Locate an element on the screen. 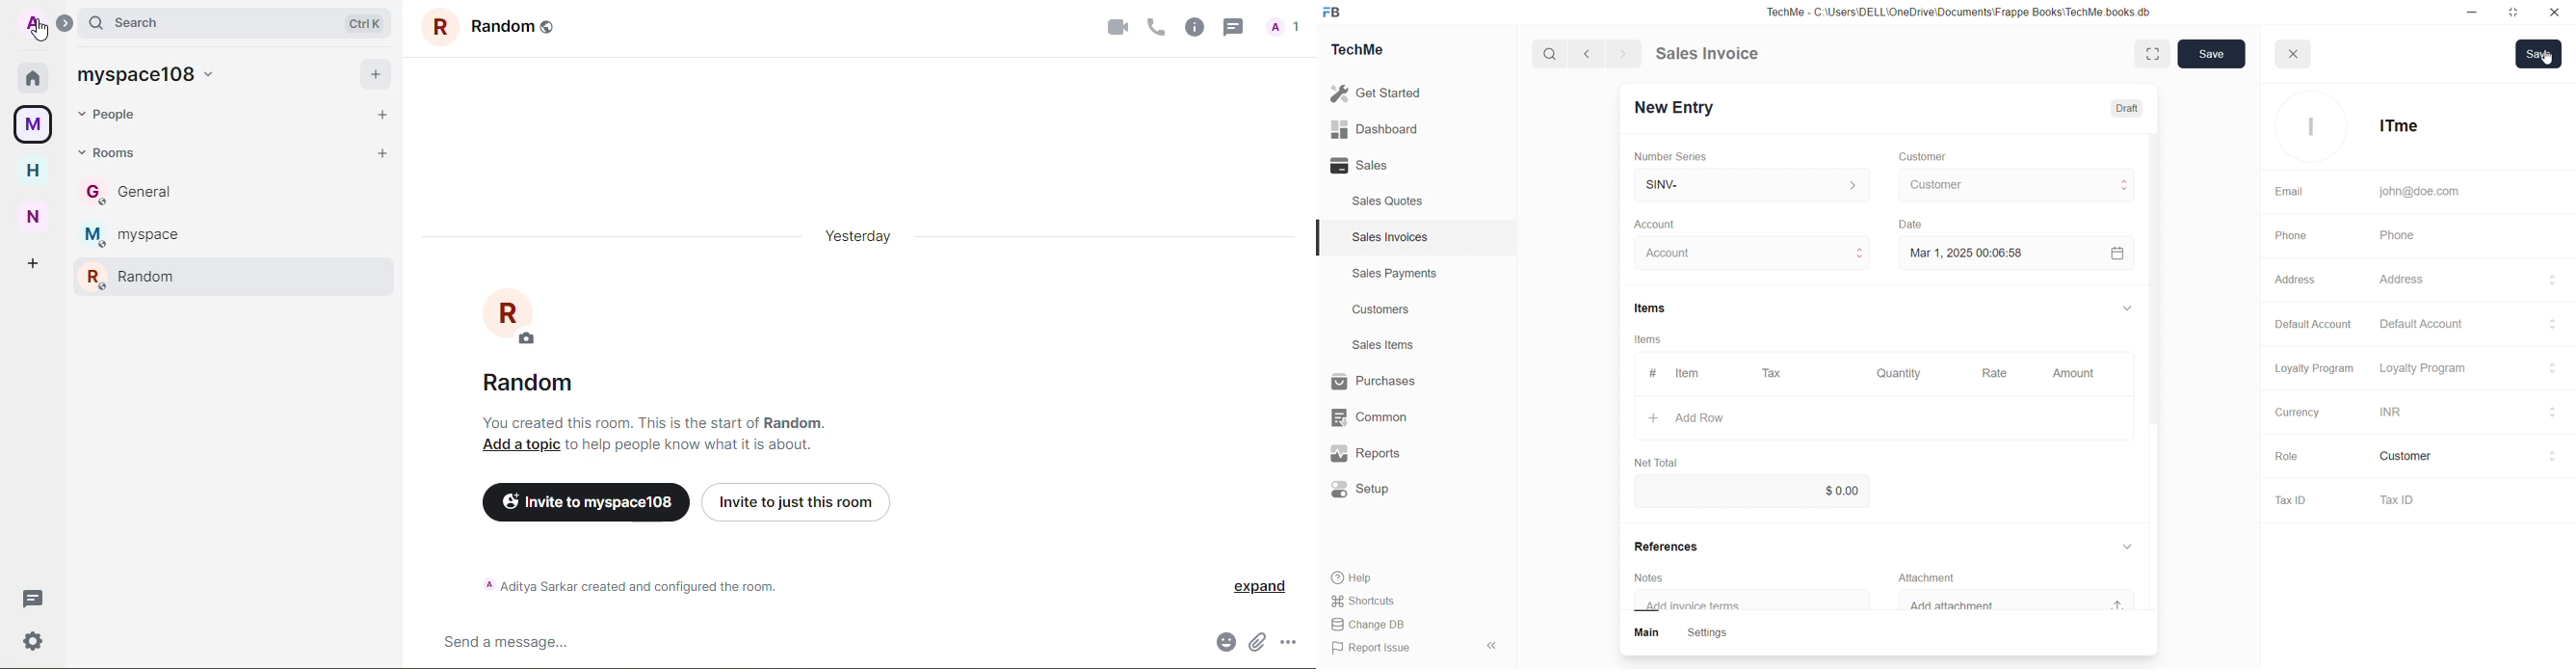 The image size is (2576, 672). Phone is located at coordinates (2402, 236).